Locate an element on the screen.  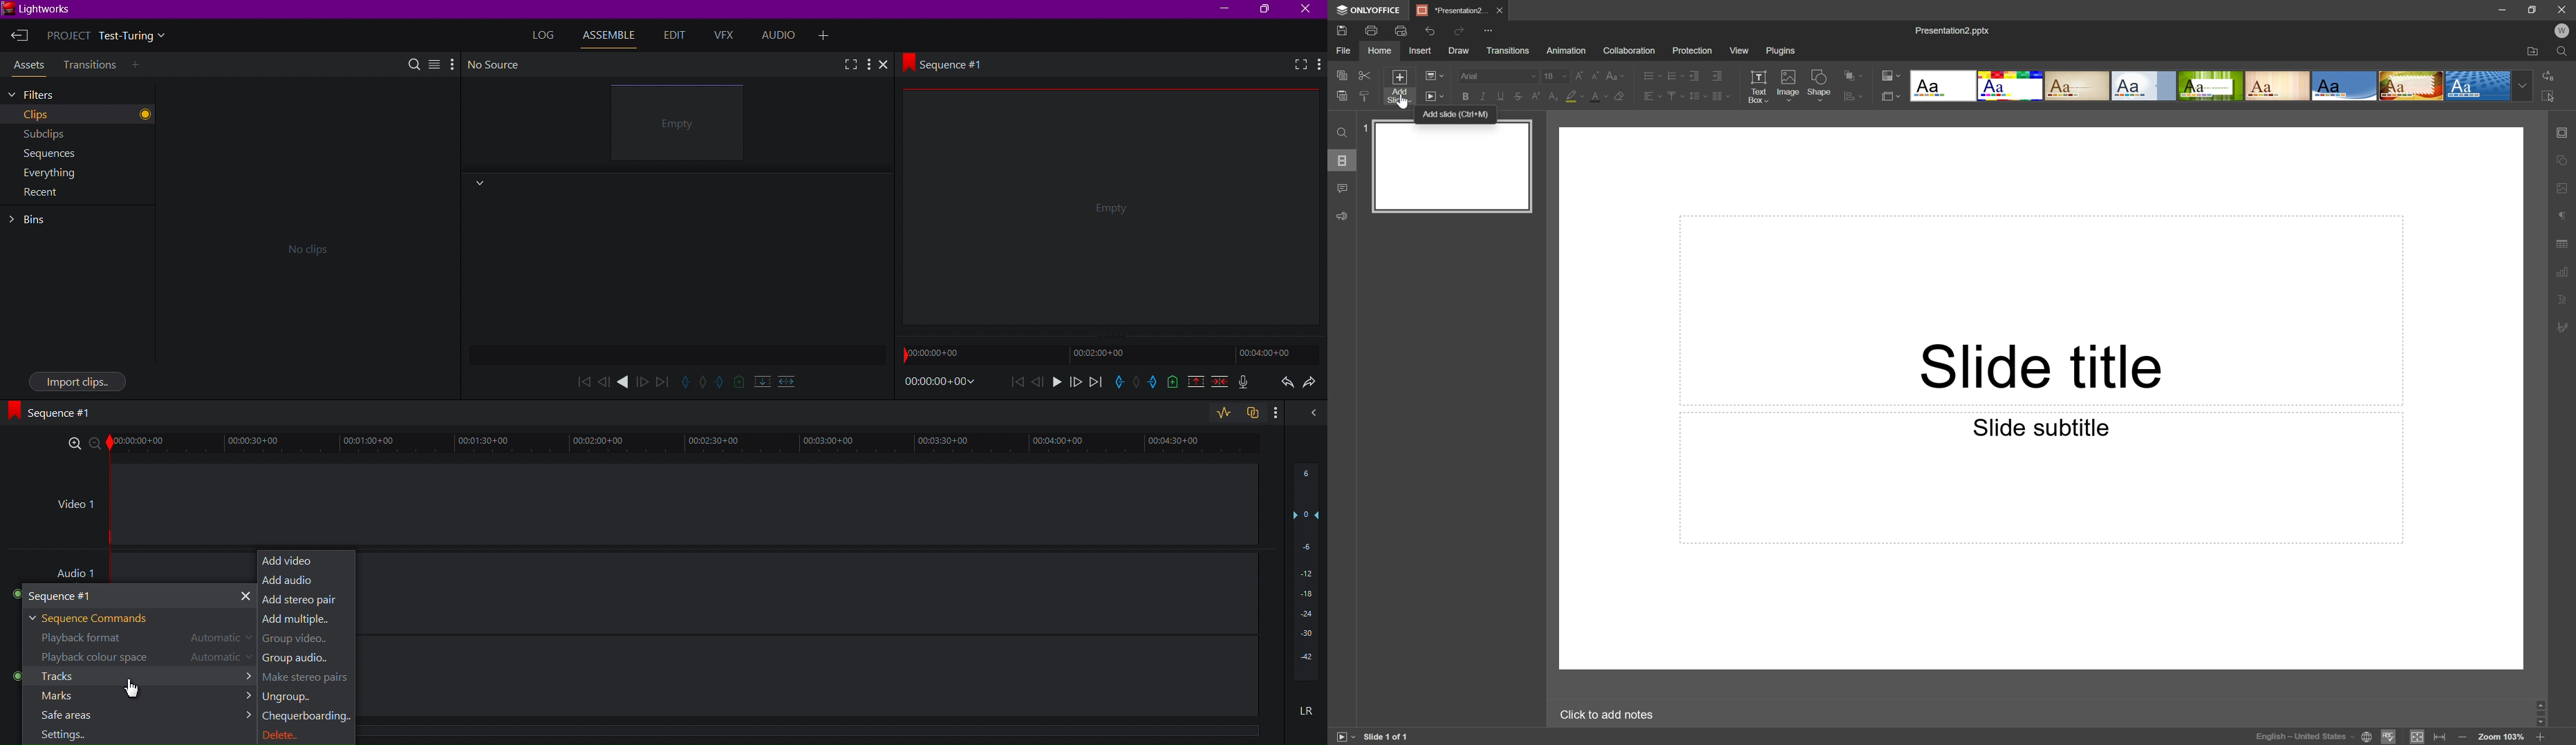
Collaboration is located at coordinates (1629, 50).